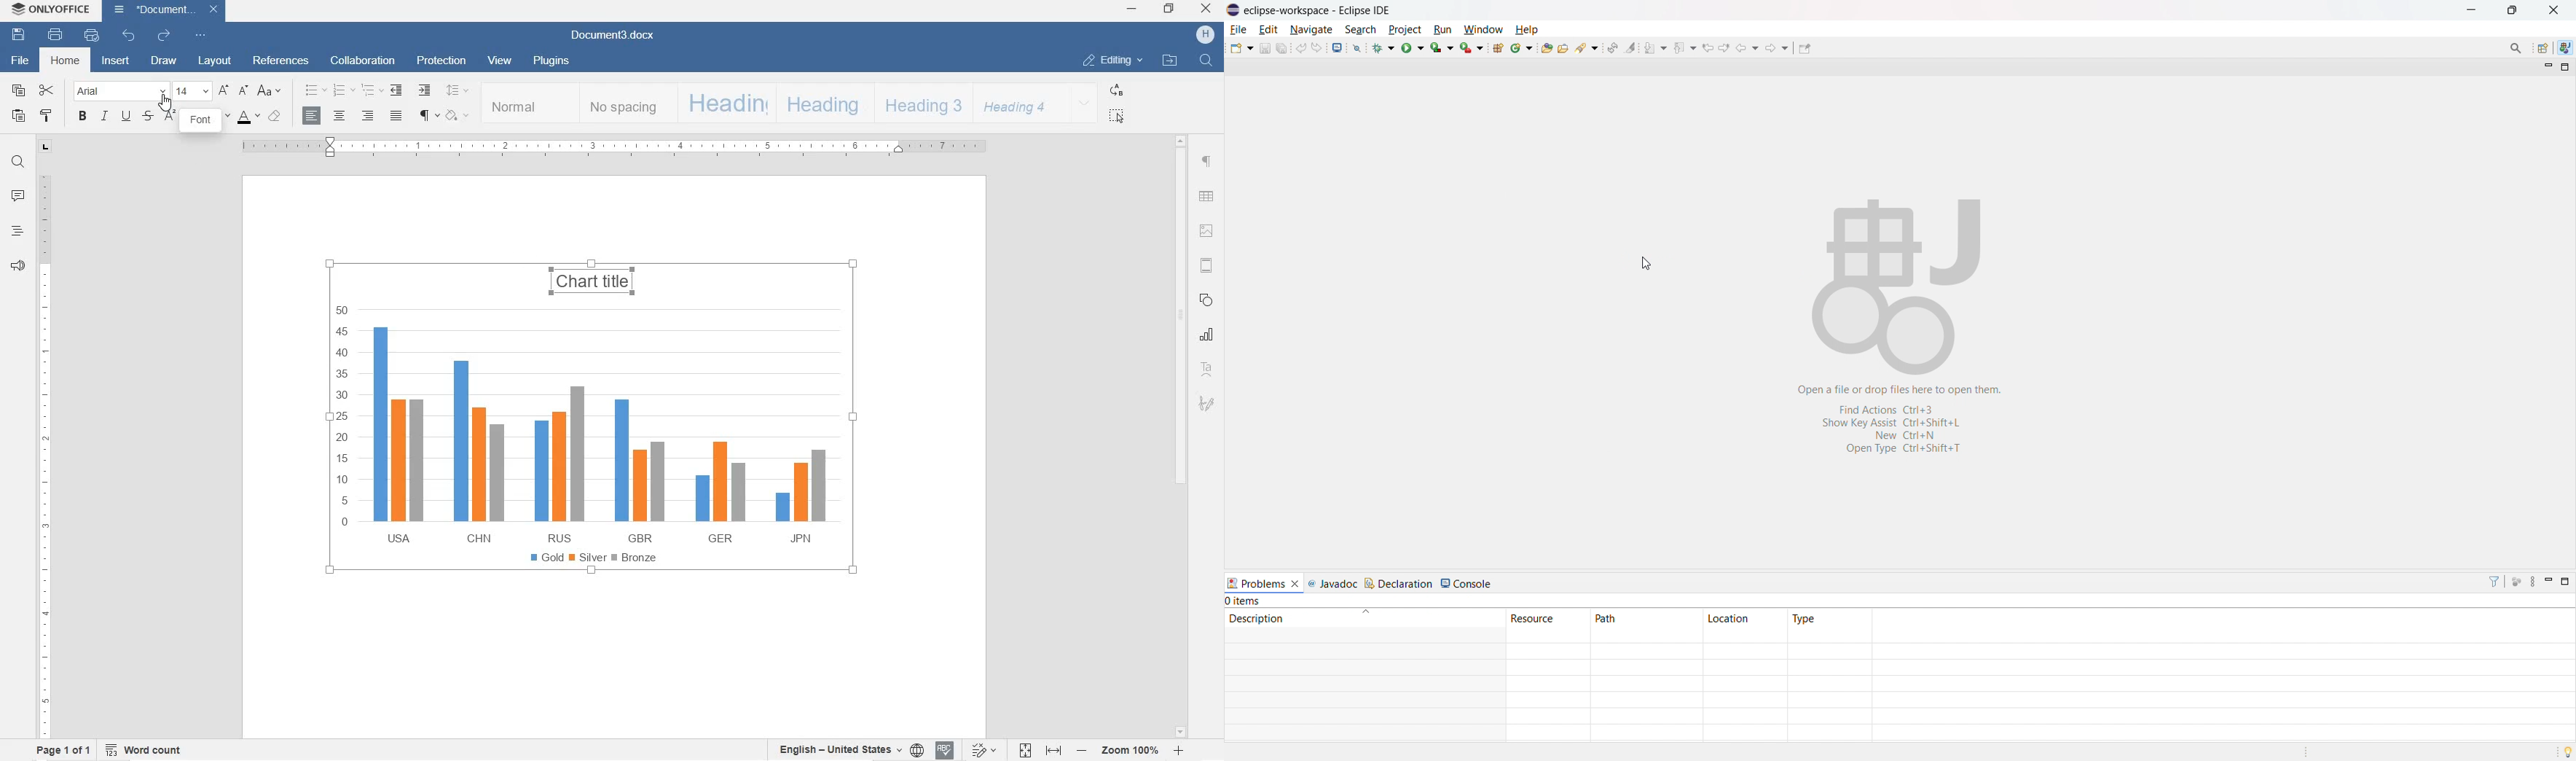 The height and width of the screenshot is (784, 2576). Describe the element at coordinates (1205, 300) in the screenshot. I see `SHAPE` at that location.